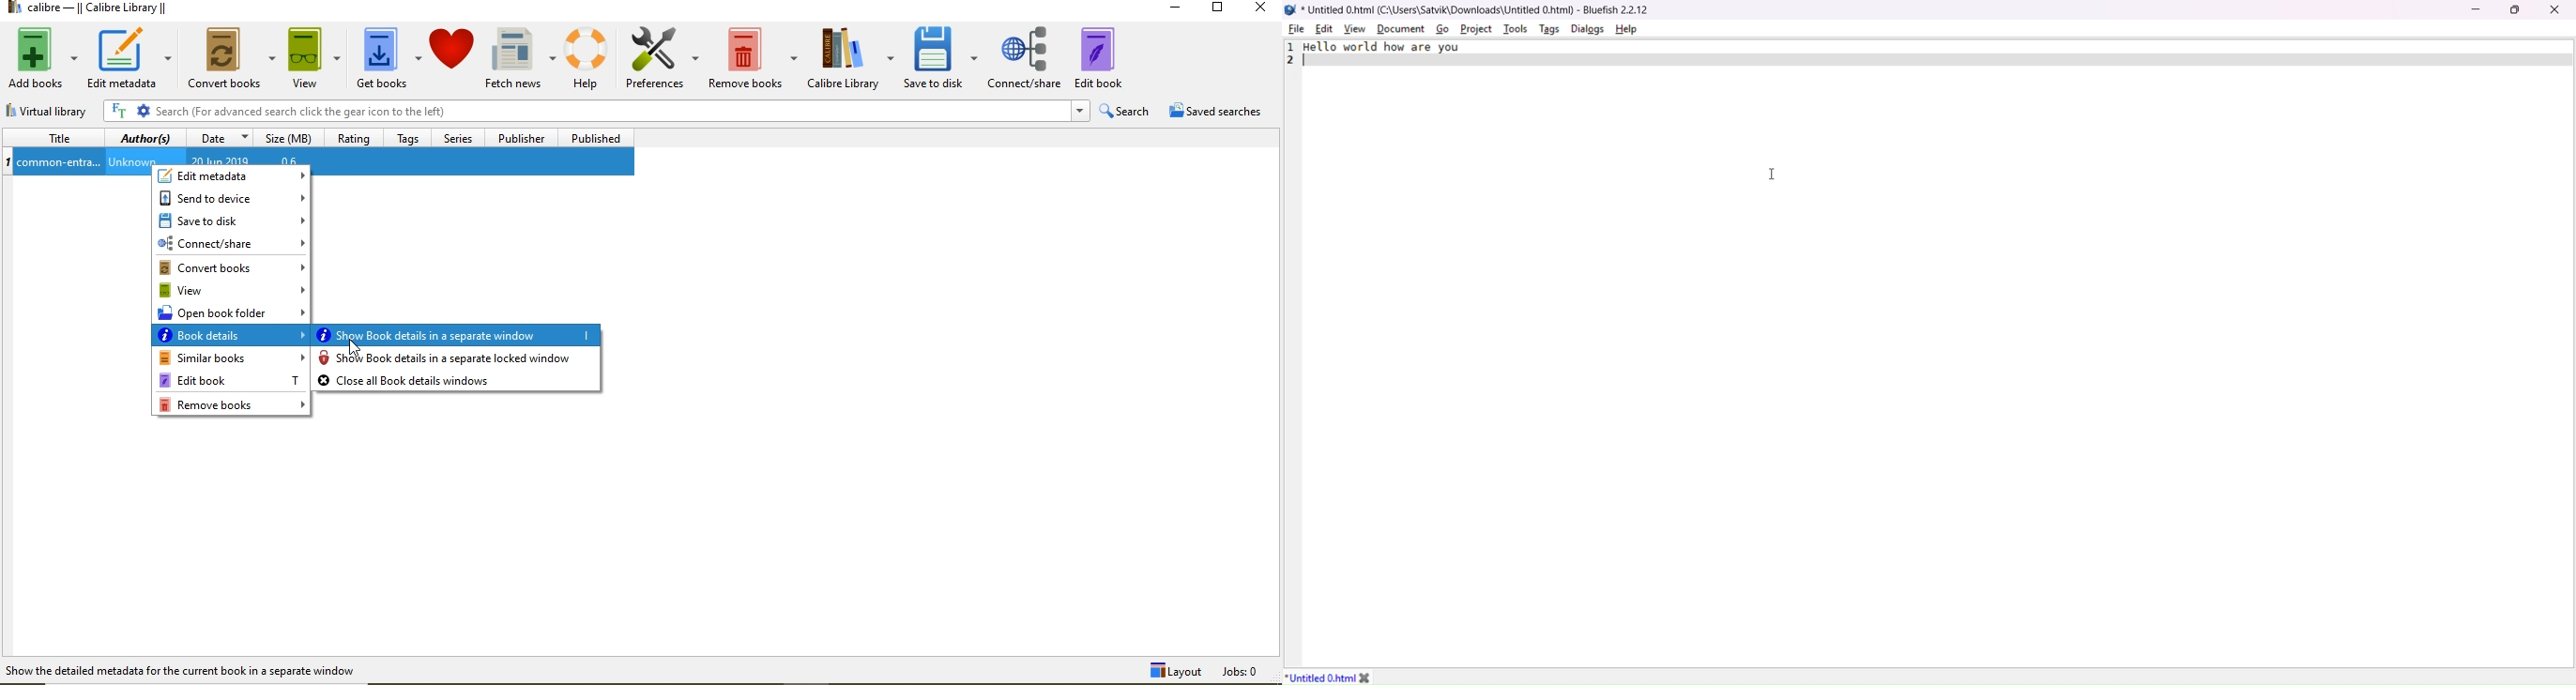  What do you see at coordinates (590, 57) in the screenshot?
I see `help` at bounding box center [590, 57].